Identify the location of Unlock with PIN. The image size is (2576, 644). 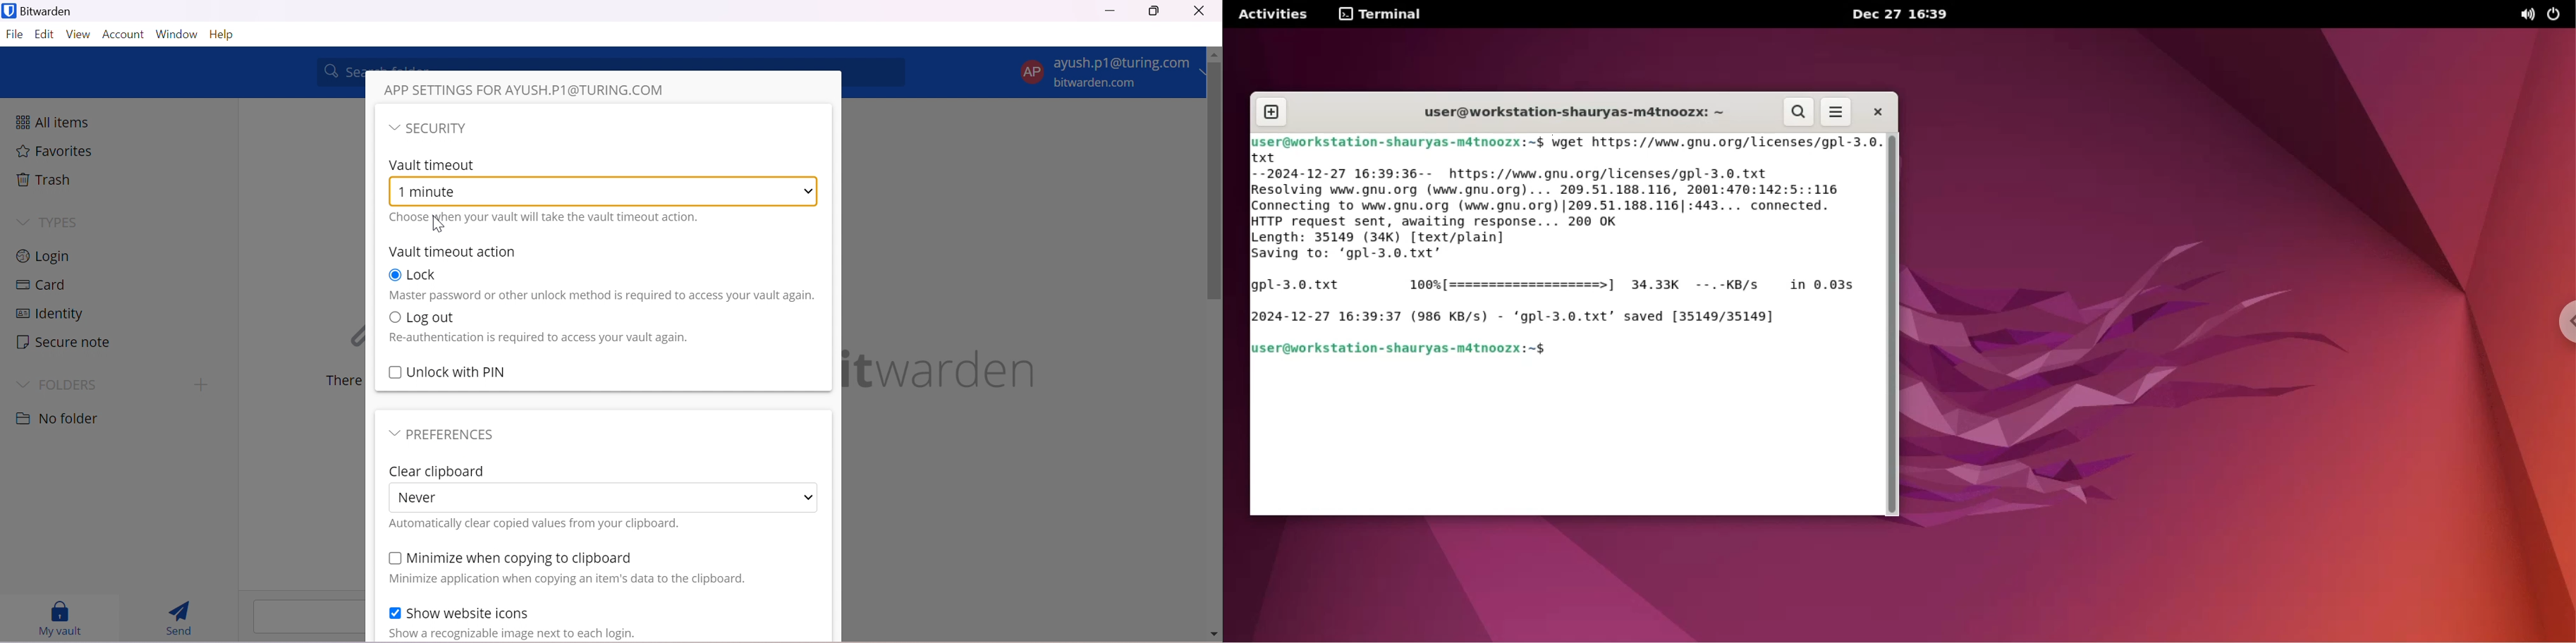
(459, 371).